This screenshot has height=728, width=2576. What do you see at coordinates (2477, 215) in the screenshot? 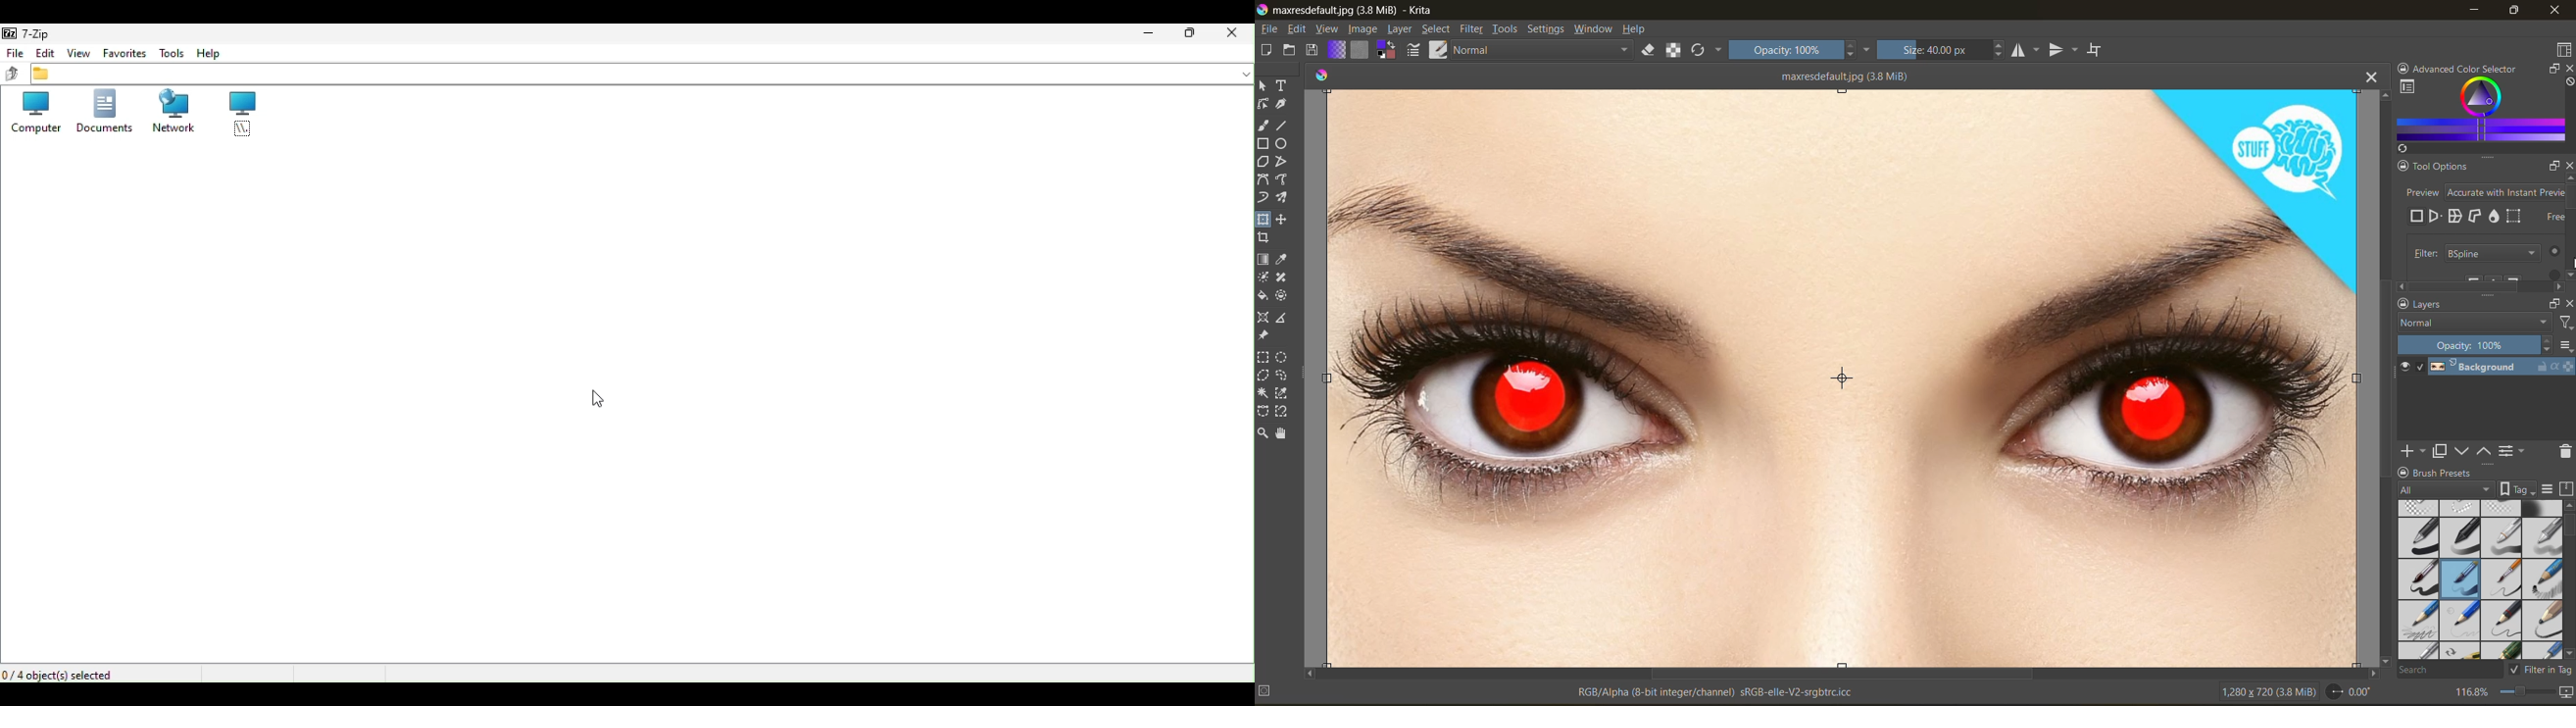
I see `cage` at bounding box center [2477, 215].